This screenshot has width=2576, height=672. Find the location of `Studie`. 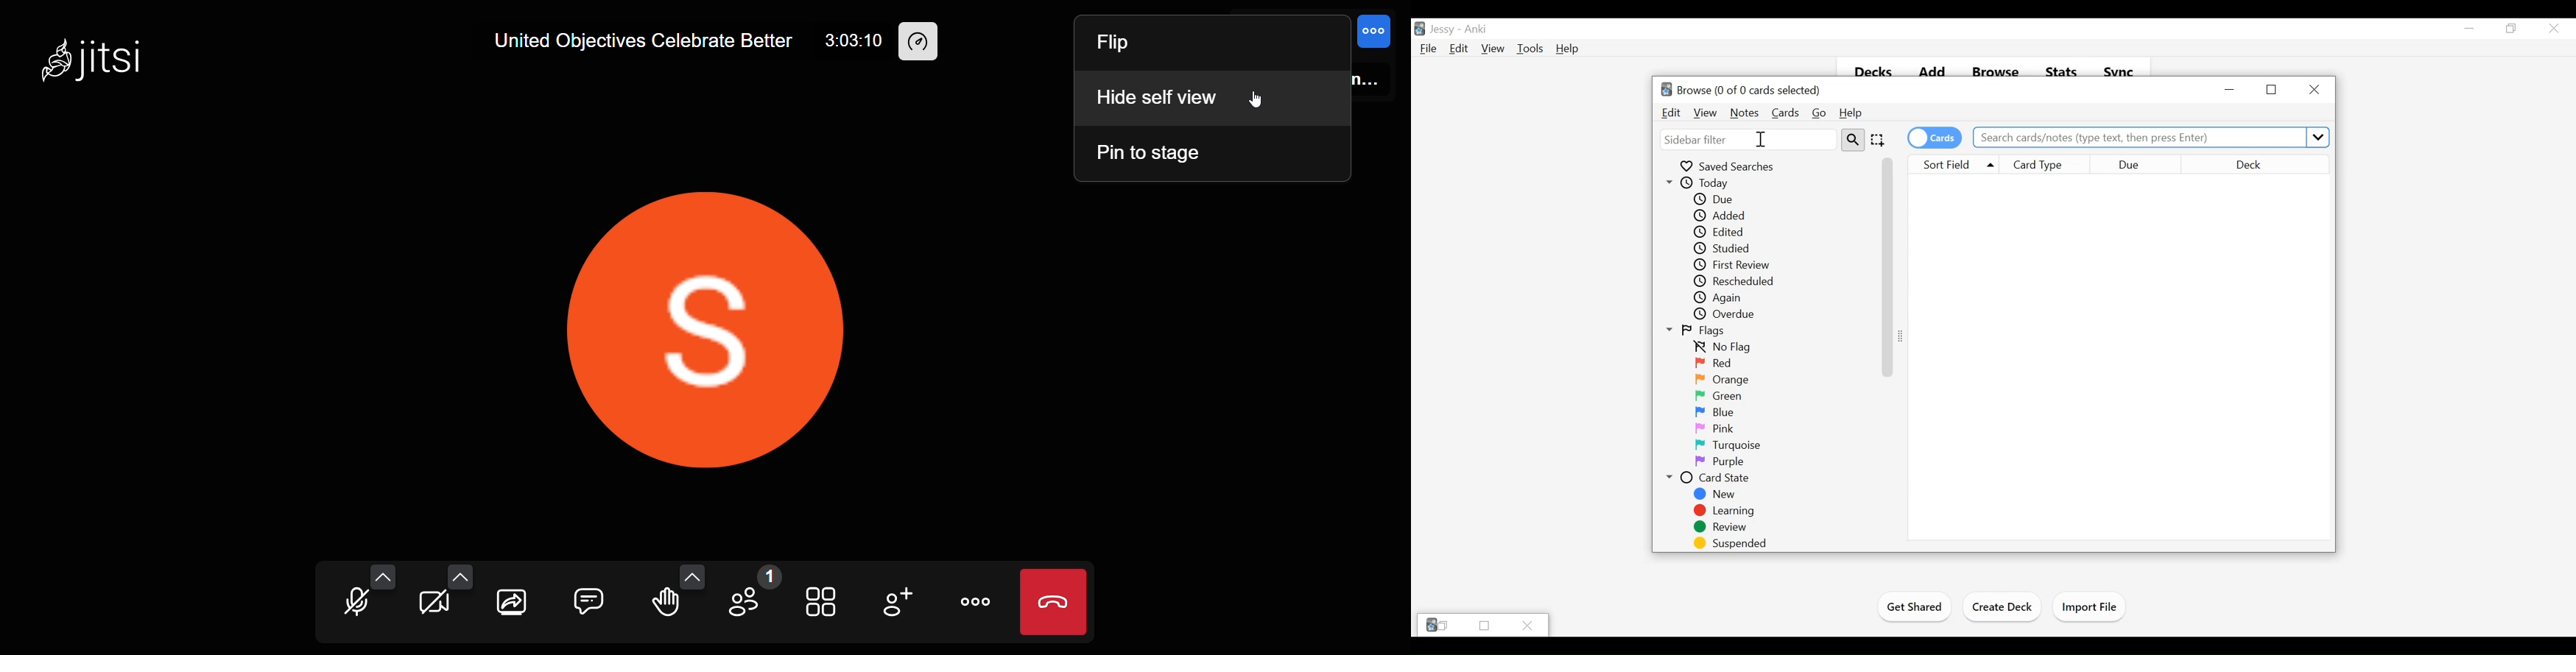

Studie is located at coordinates (1722, 248).